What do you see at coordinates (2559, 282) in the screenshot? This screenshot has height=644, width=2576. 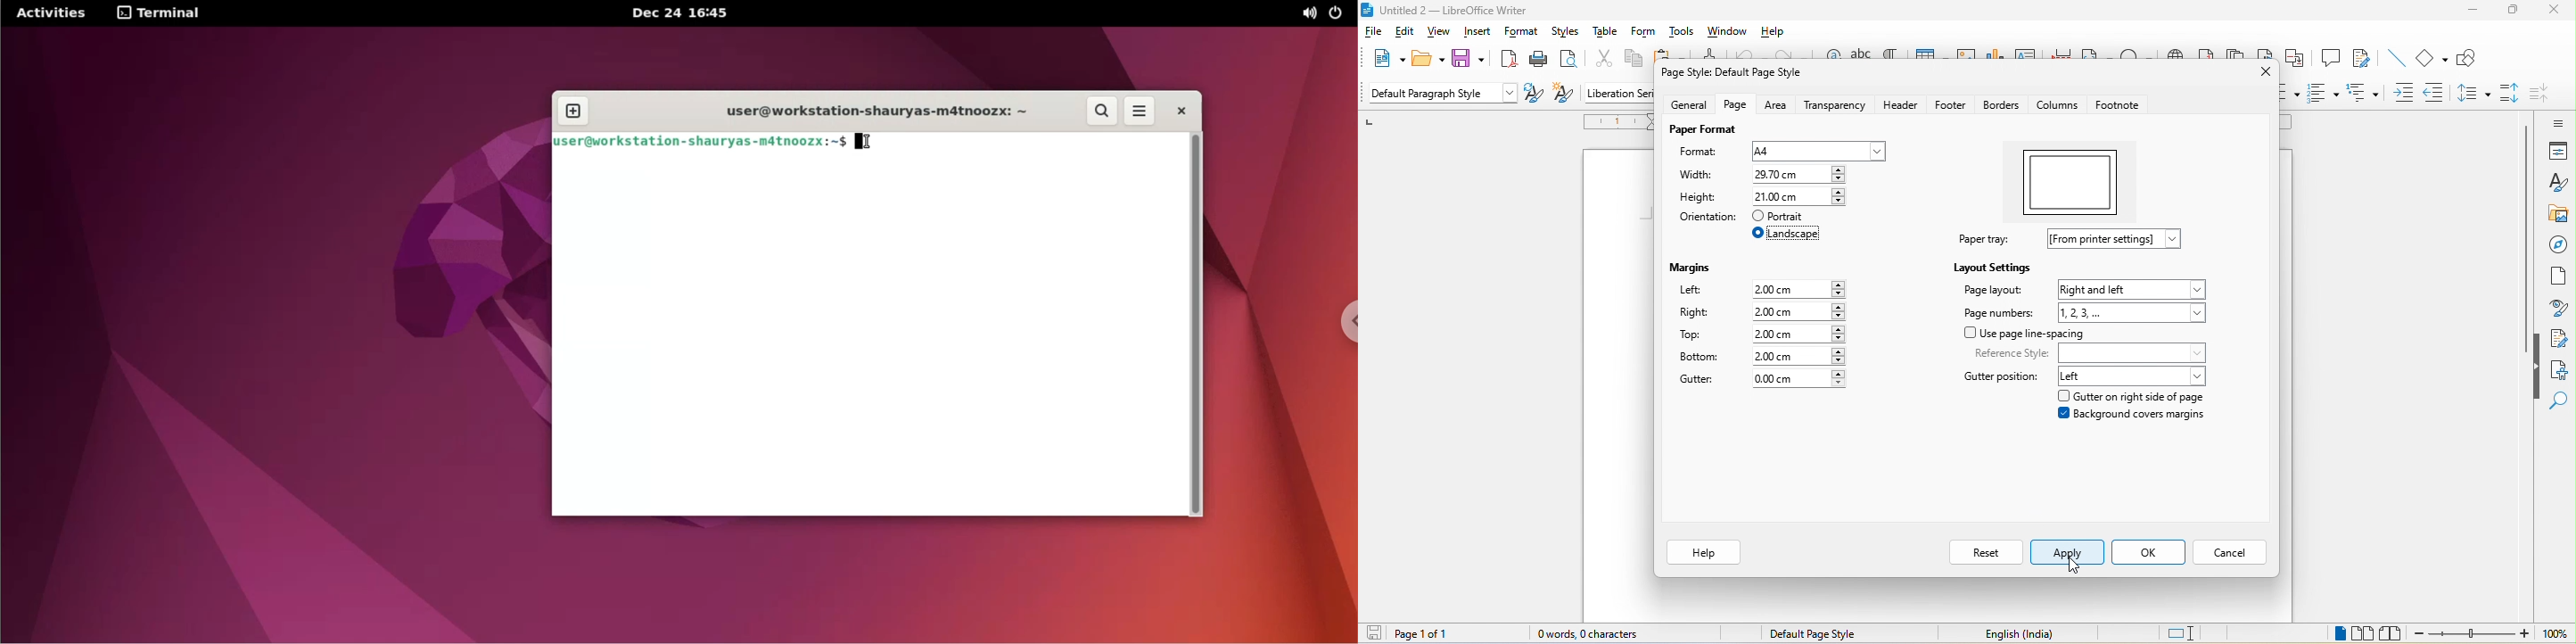 I see `page` at bounding box center [2559, 282].